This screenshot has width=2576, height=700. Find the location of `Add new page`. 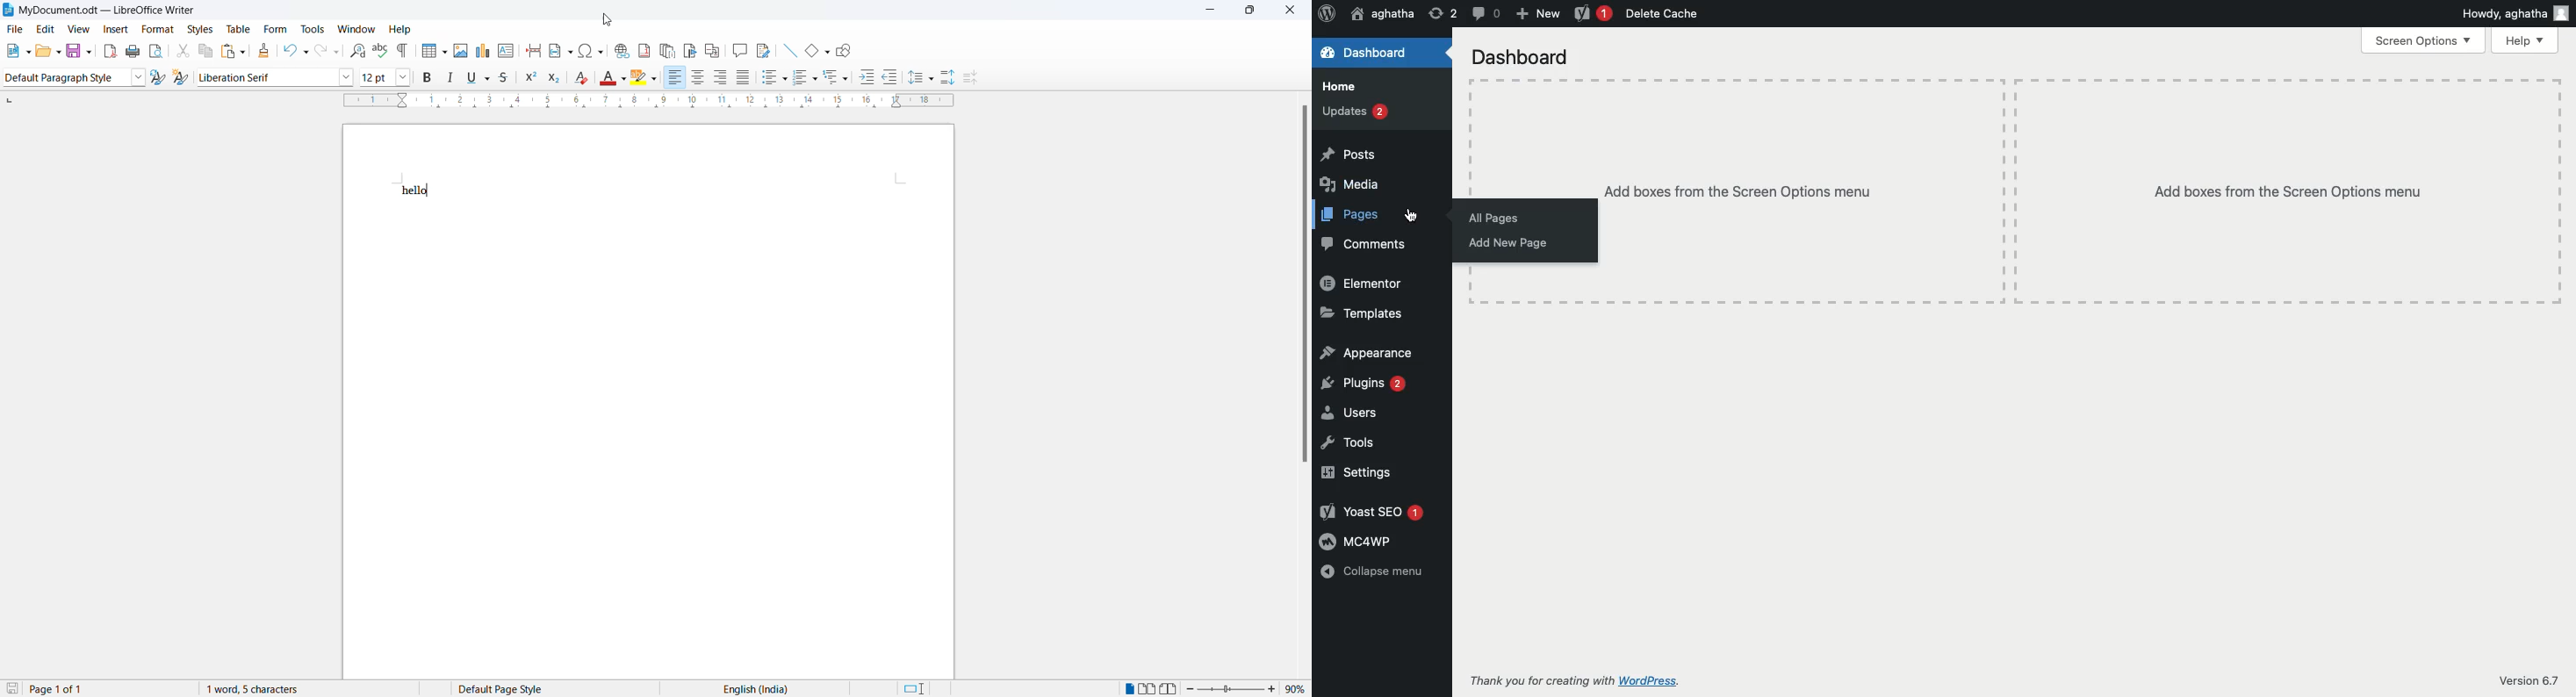

Add new page is located at coordinates (1524, 243).